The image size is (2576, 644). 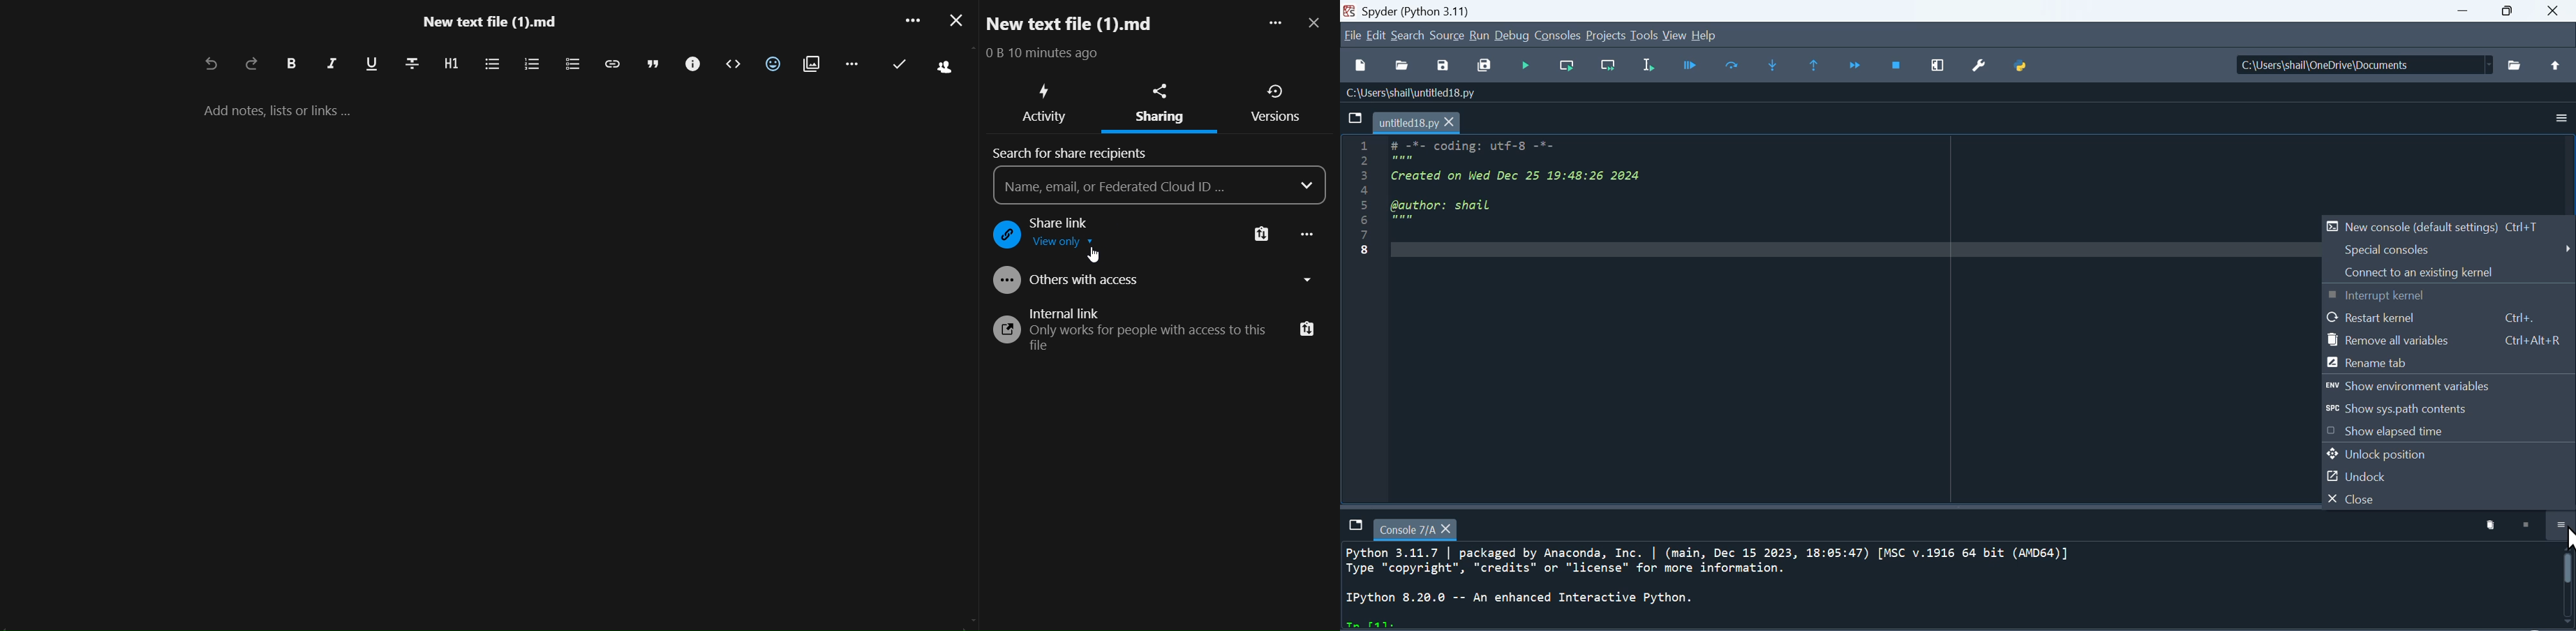 What do you see at coordinates (1050, 55) in the screenshot?
I see `text` at bounding box center [1050, 55].